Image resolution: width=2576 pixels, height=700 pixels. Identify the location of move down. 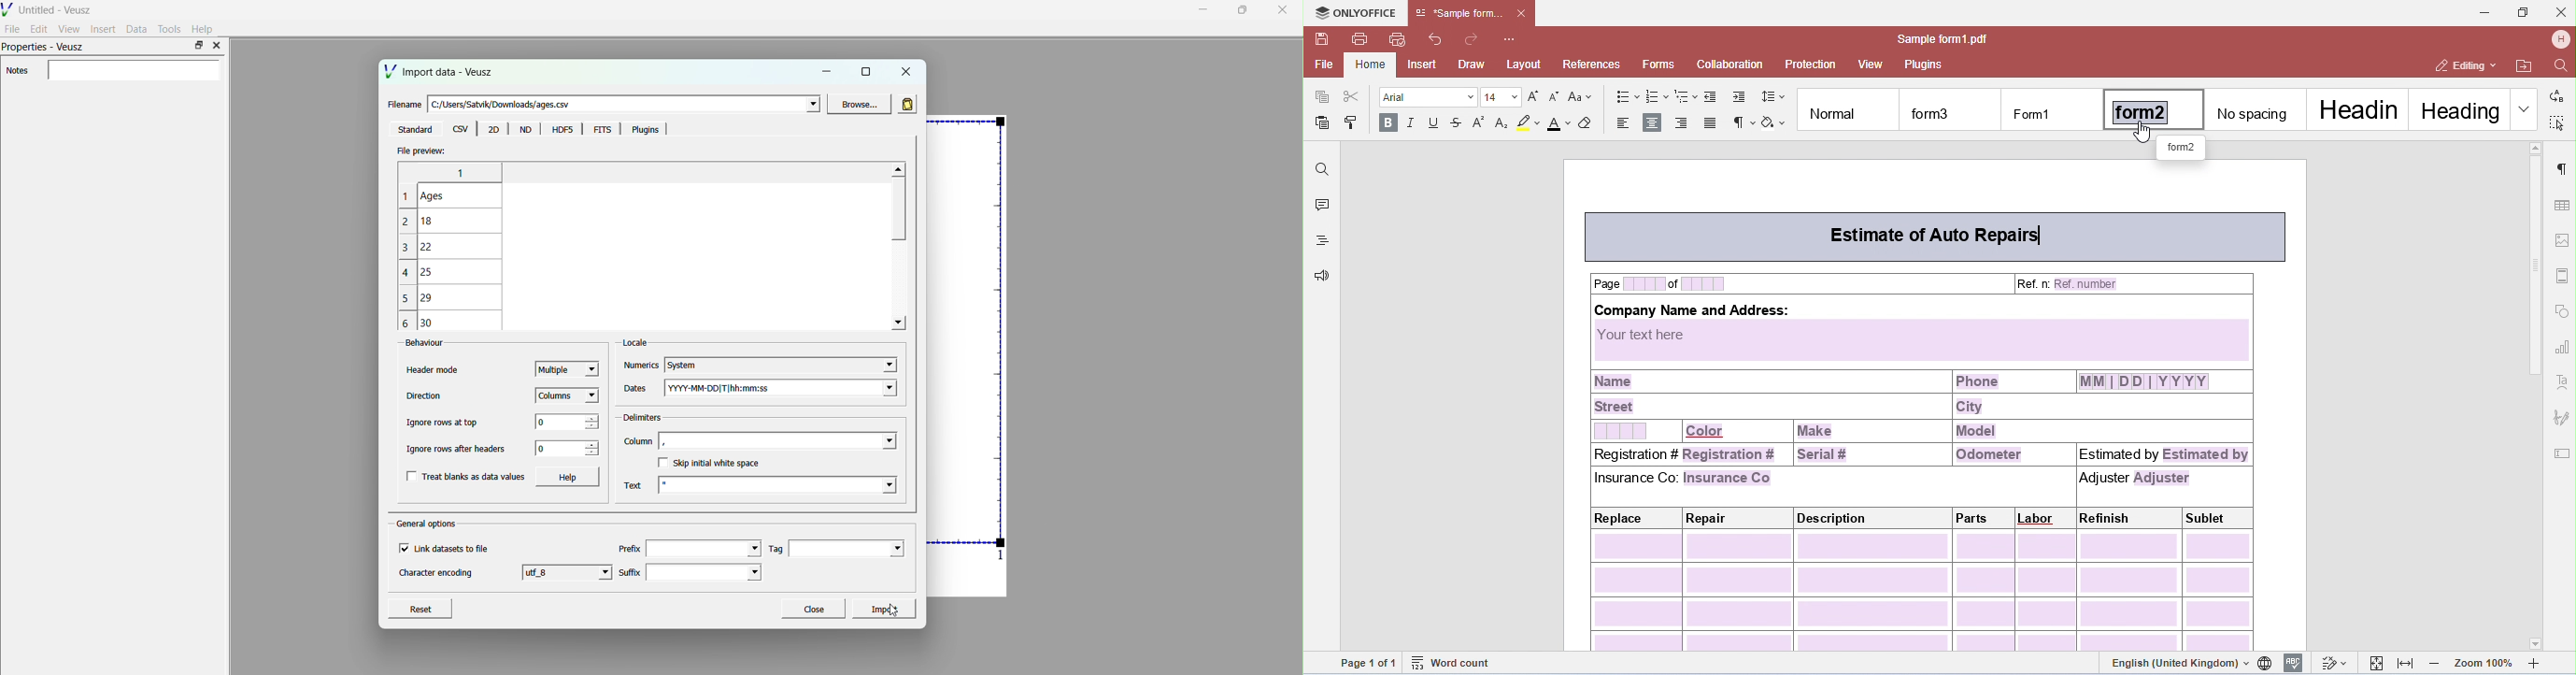
(898, 322).